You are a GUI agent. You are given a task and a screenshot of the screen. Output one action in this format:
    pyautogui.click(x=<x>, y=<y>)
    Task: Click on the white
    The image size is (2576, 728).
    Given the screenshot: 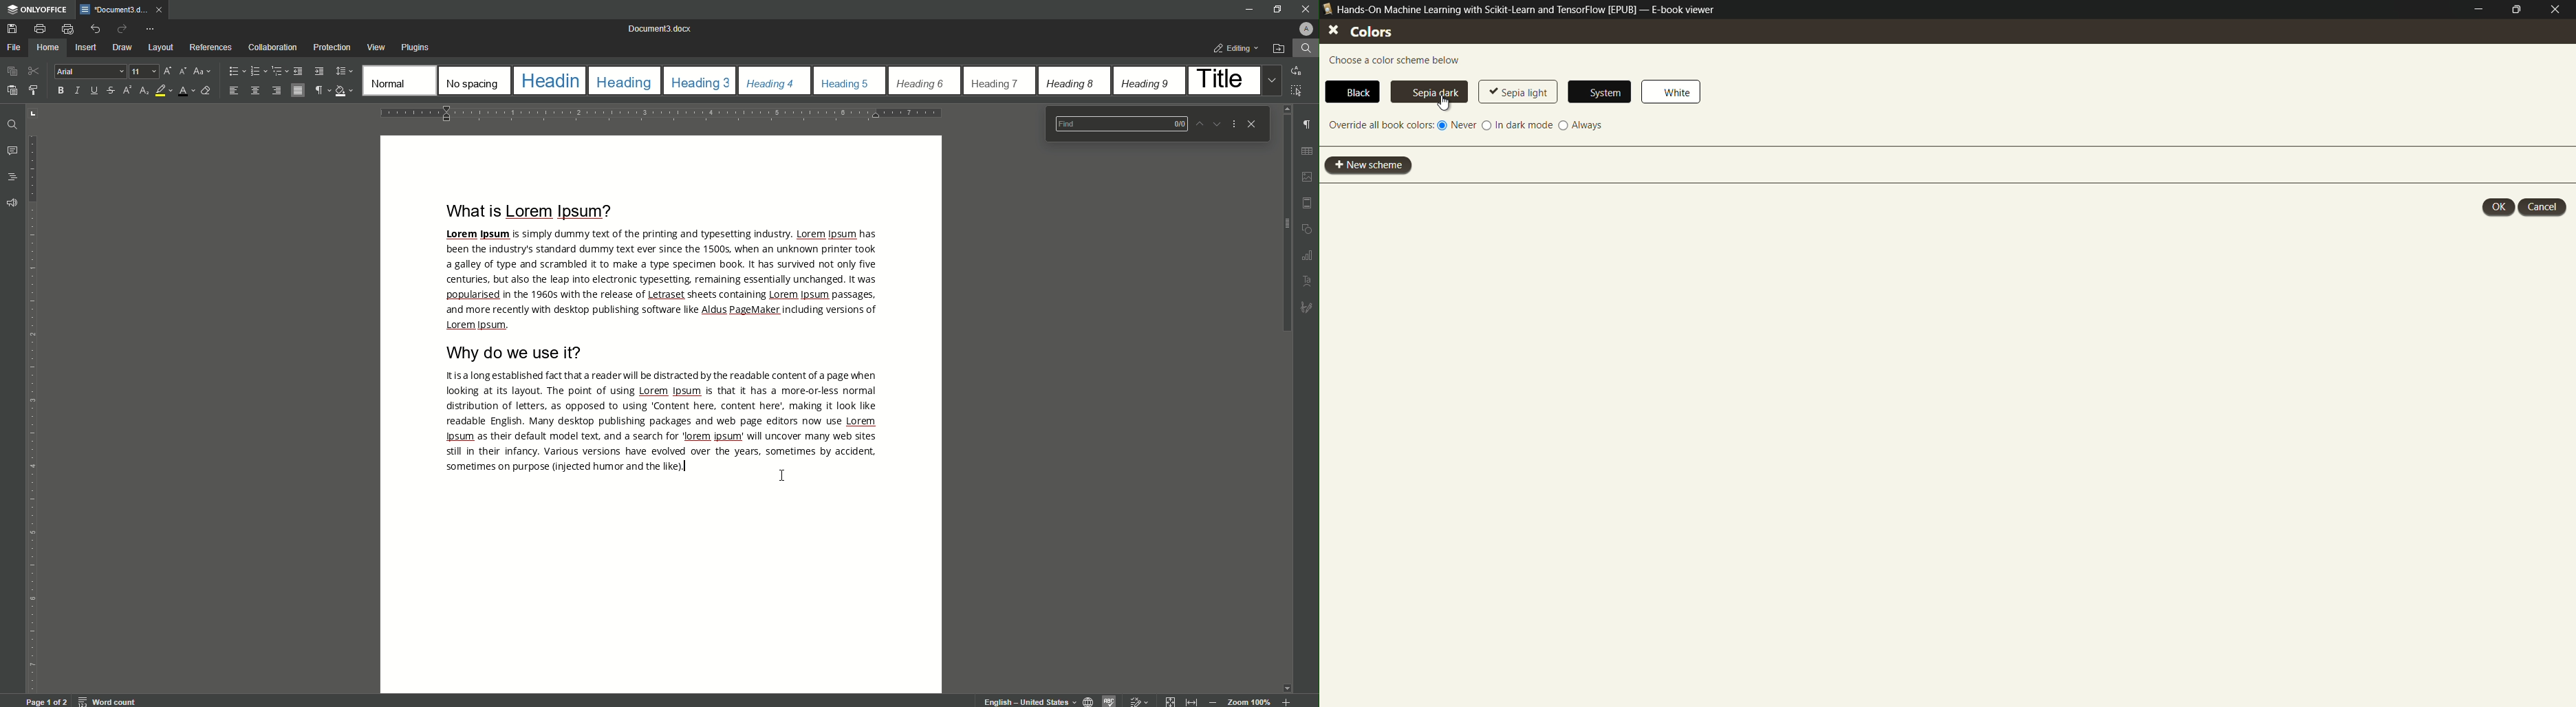 What is the action you would take?
    pyautogui.click(x=1671, y=92)
    